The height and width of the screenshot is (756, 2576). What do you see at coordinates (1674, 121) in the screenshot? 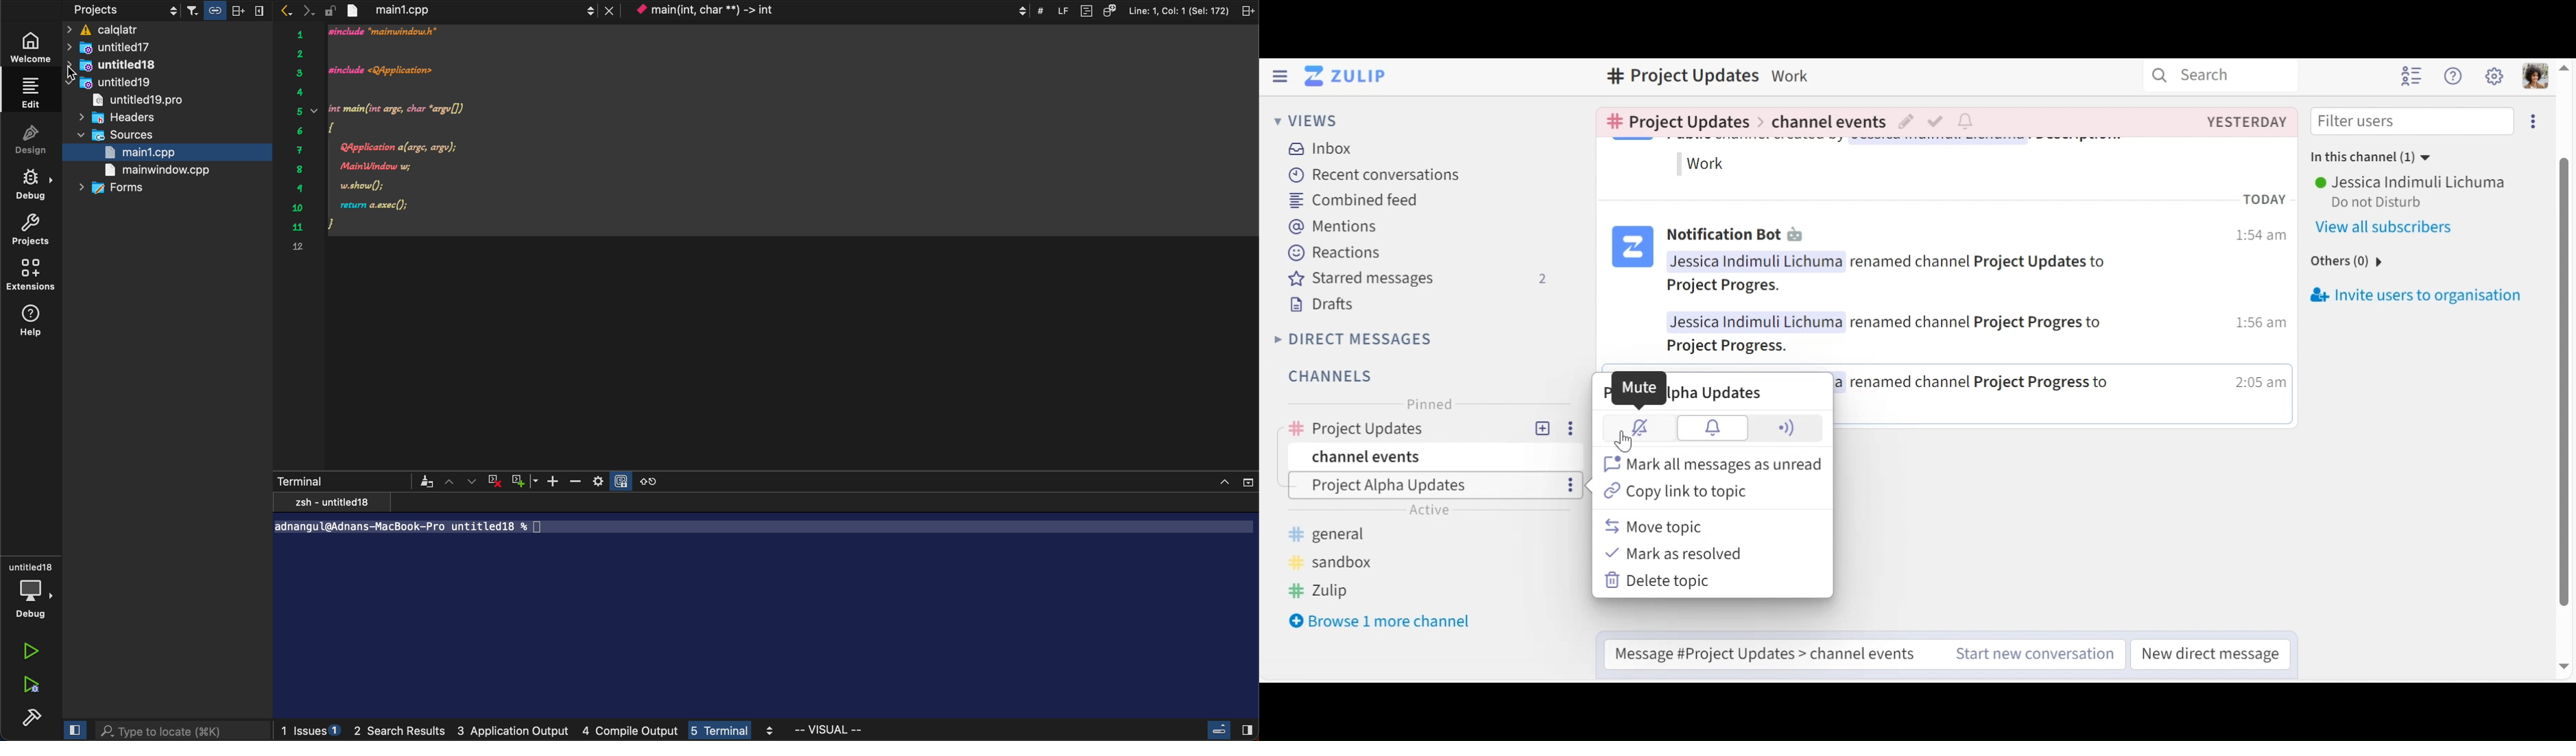
I see `Go to channel` at bounding box center [1674, 121].